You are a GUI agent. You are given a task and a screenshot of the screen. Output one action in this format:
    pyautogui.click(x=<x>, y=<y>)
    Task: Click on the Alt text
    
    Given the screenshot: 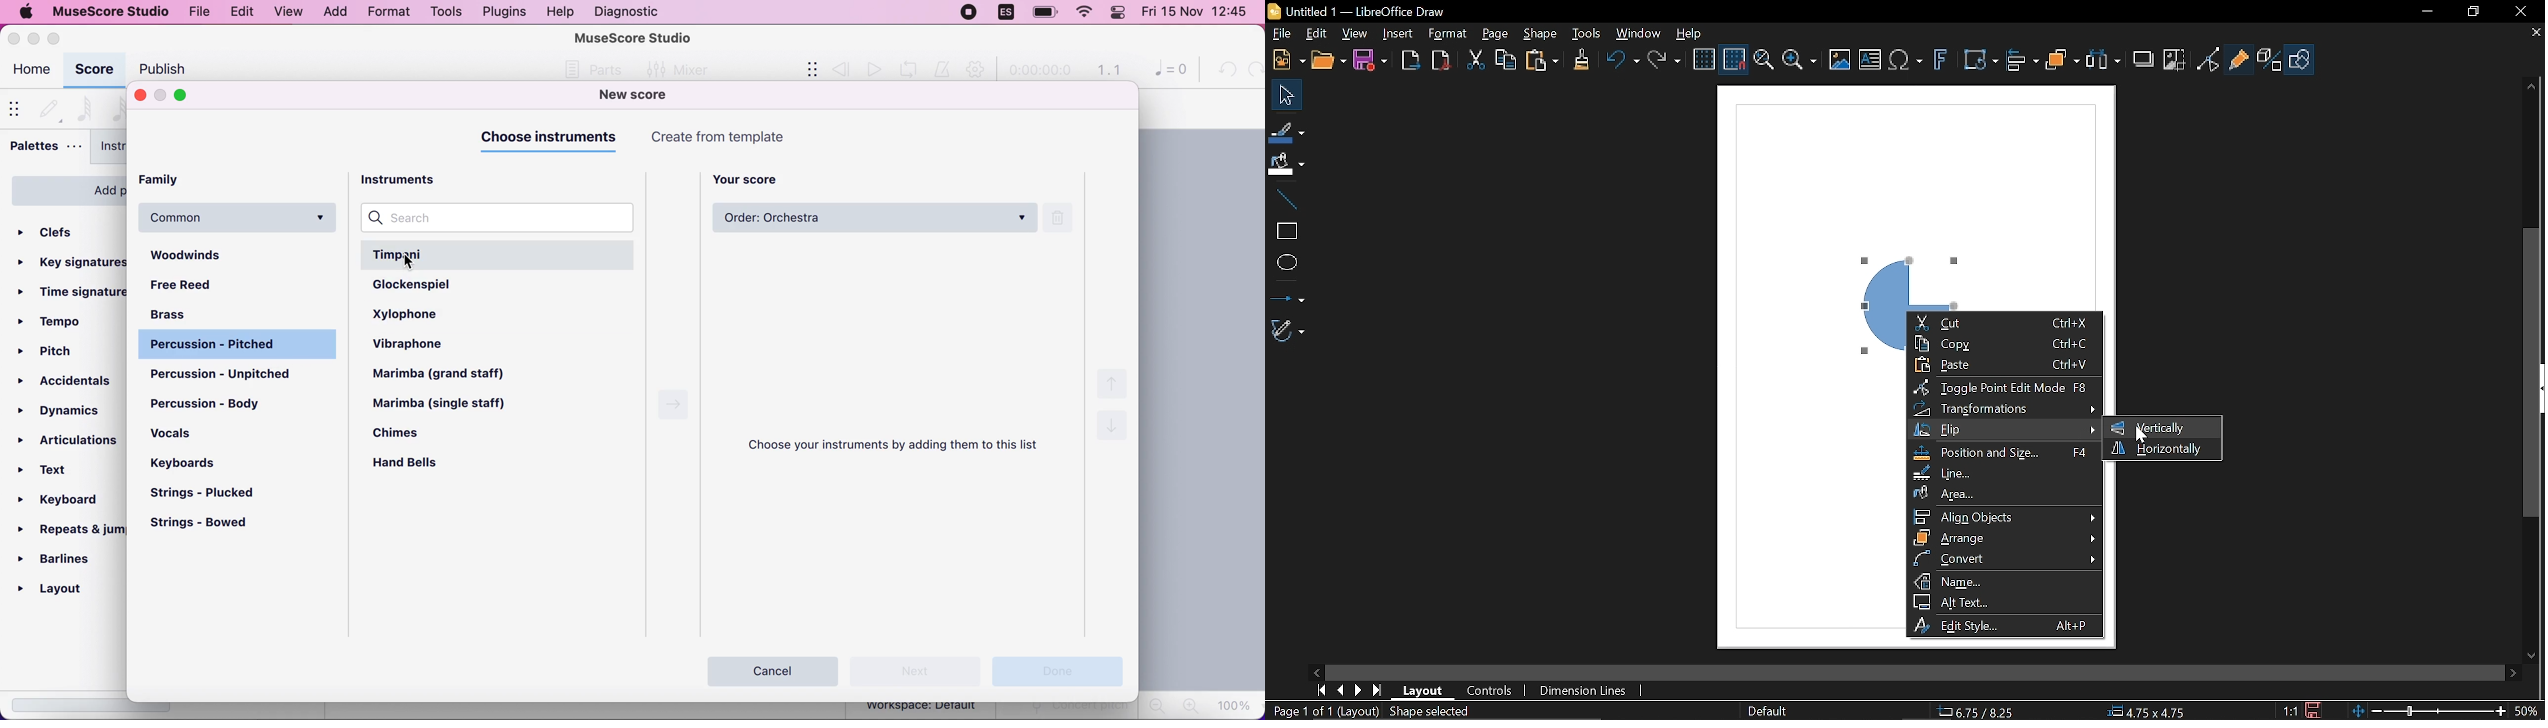 What is the action you would take?
    pyautogui.click(x=2003, y=602)
    